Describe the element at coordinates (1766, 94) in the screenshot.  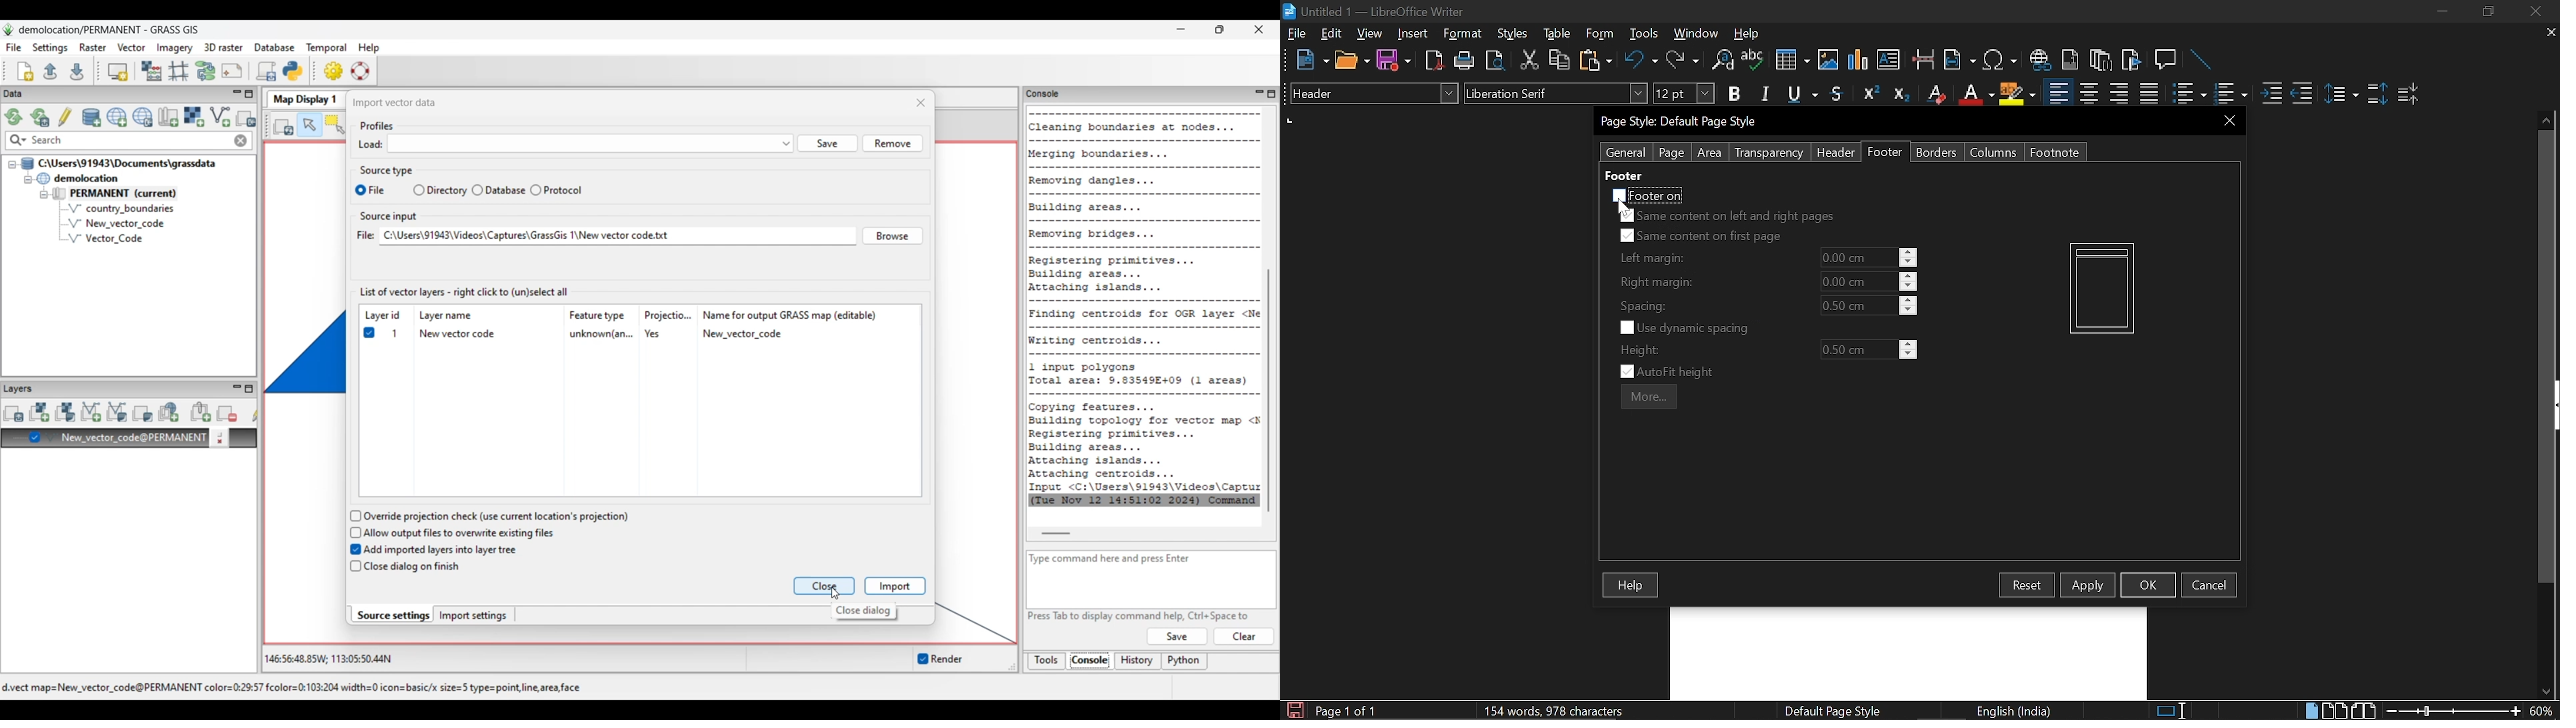
I see `Italic` at that location.